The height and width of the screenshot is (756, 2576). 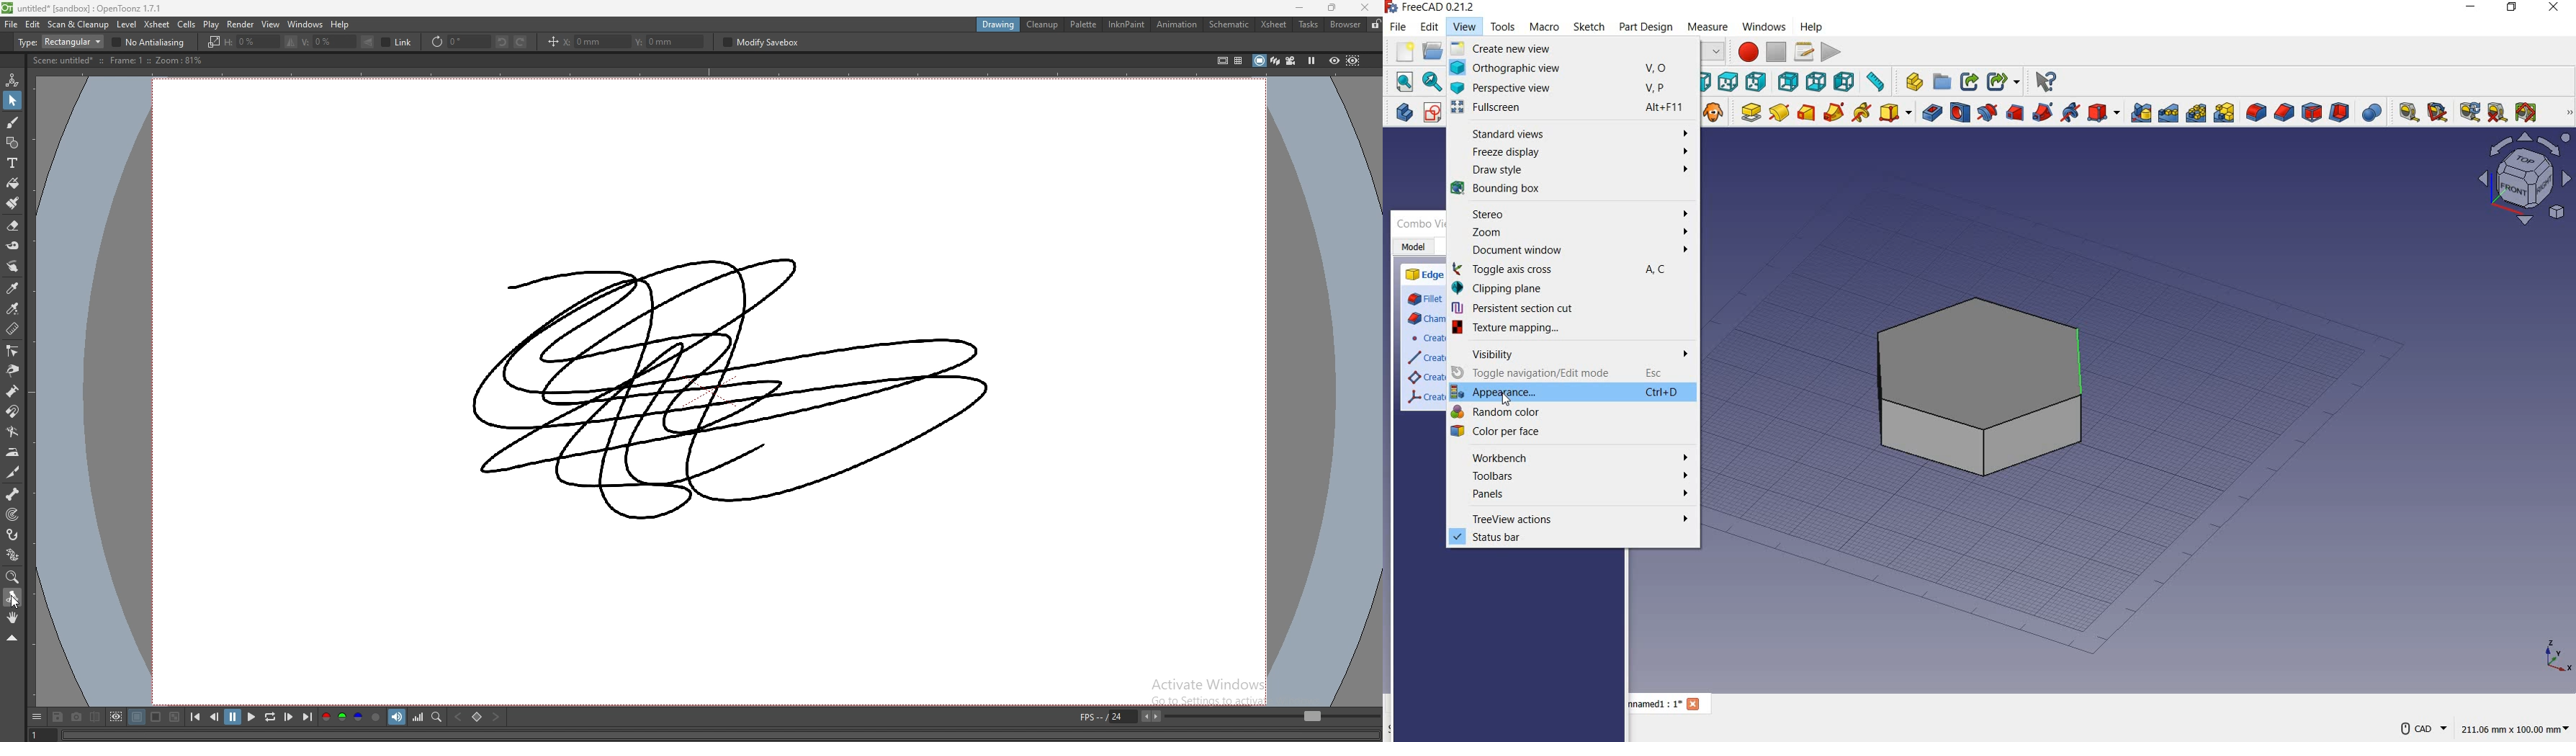 What do you see at coordinates (2225, 113) in the screenshot?
I see `Create Multi Transform` at bounding box center [2225, 113].